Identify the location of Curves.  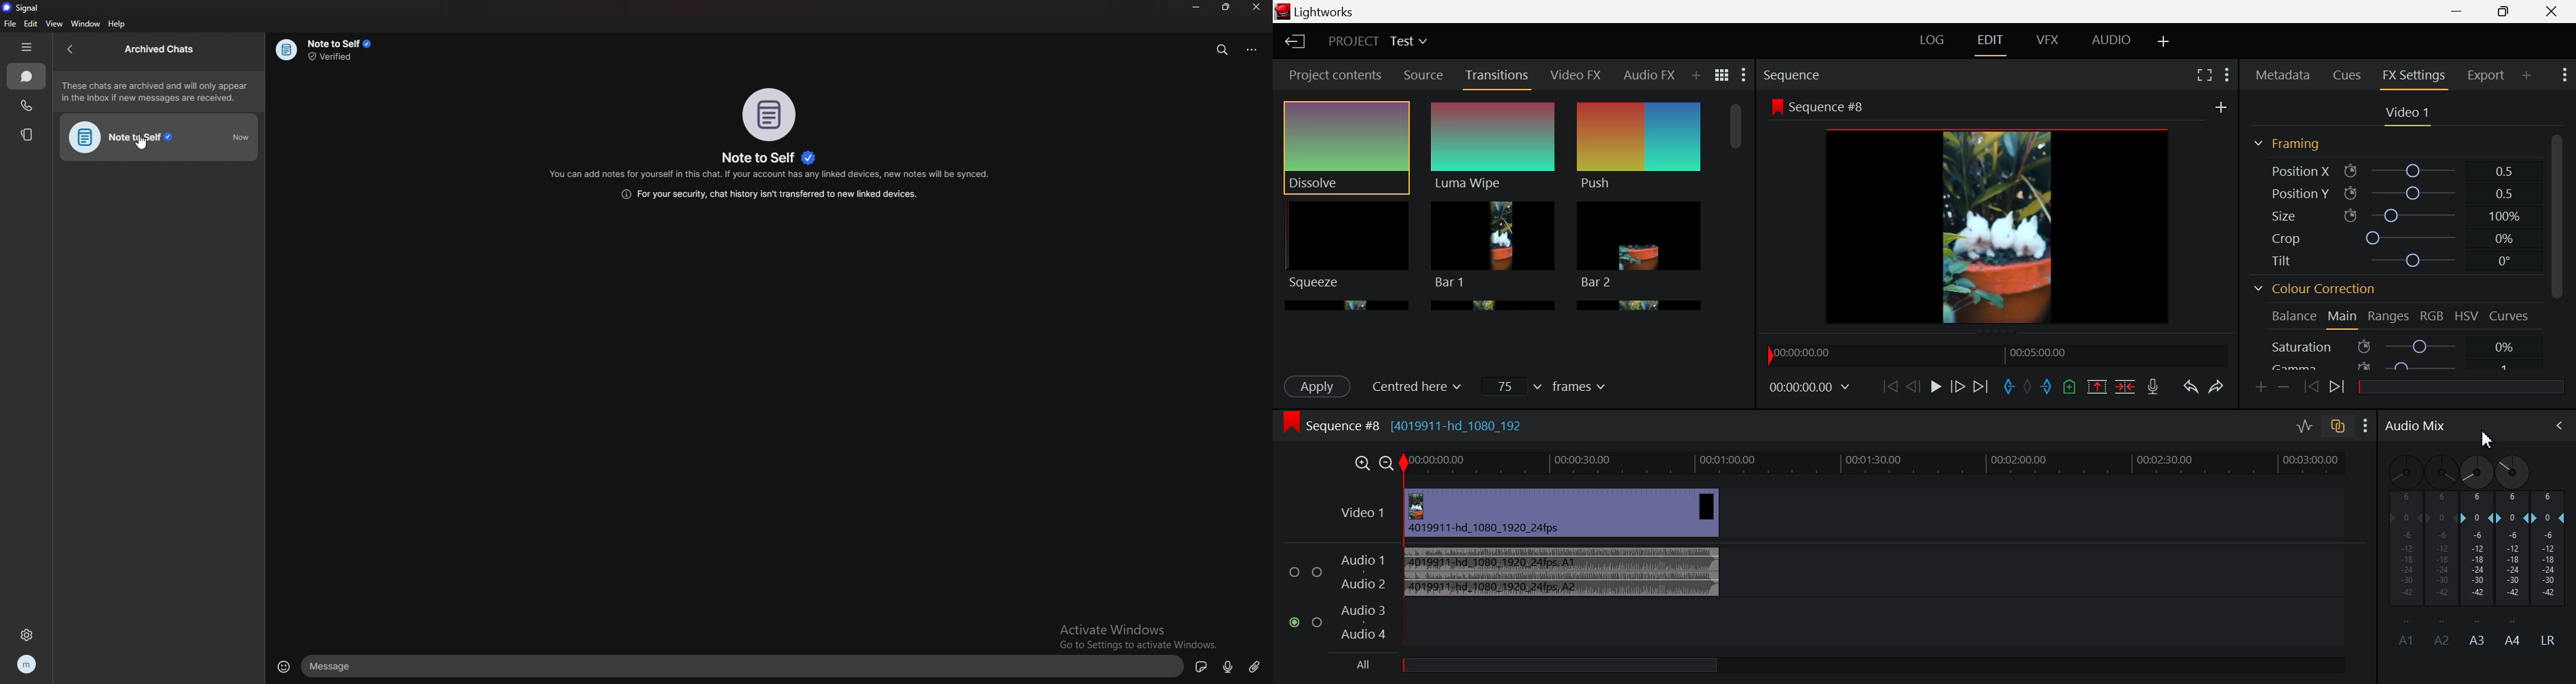
(2508, 316).